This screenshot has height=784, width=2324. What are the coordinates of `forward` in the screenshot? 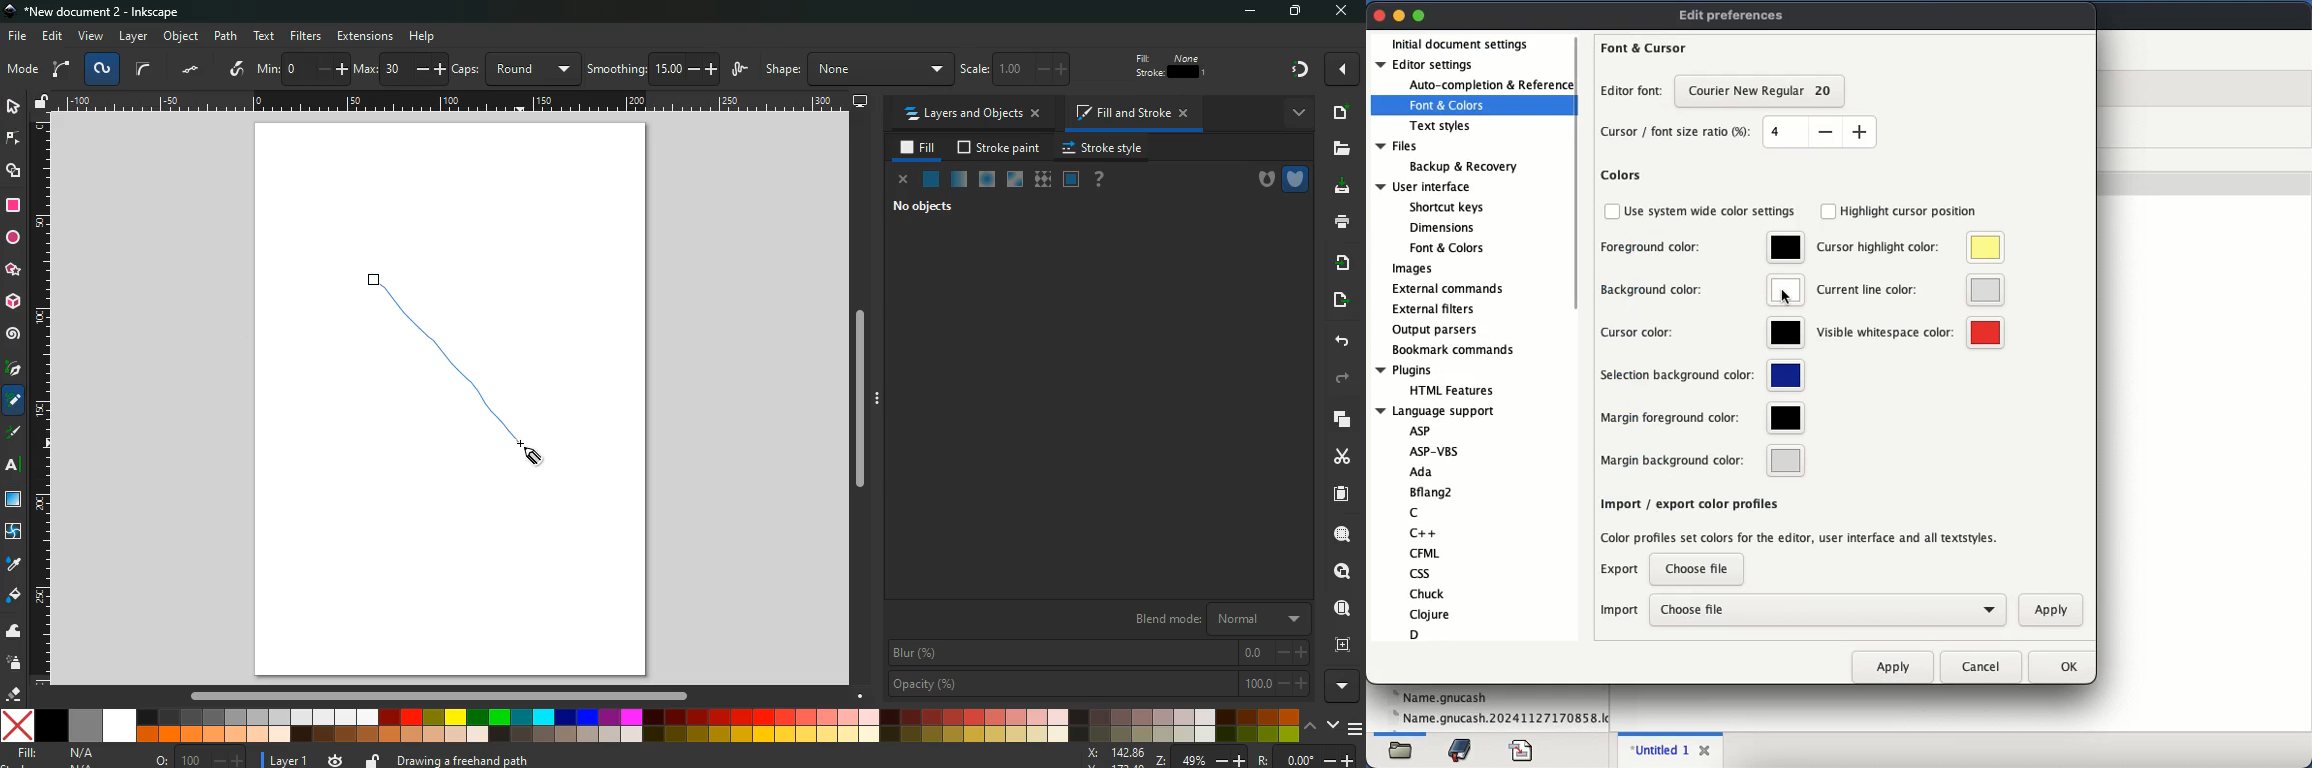 It's located at (1344, 379).